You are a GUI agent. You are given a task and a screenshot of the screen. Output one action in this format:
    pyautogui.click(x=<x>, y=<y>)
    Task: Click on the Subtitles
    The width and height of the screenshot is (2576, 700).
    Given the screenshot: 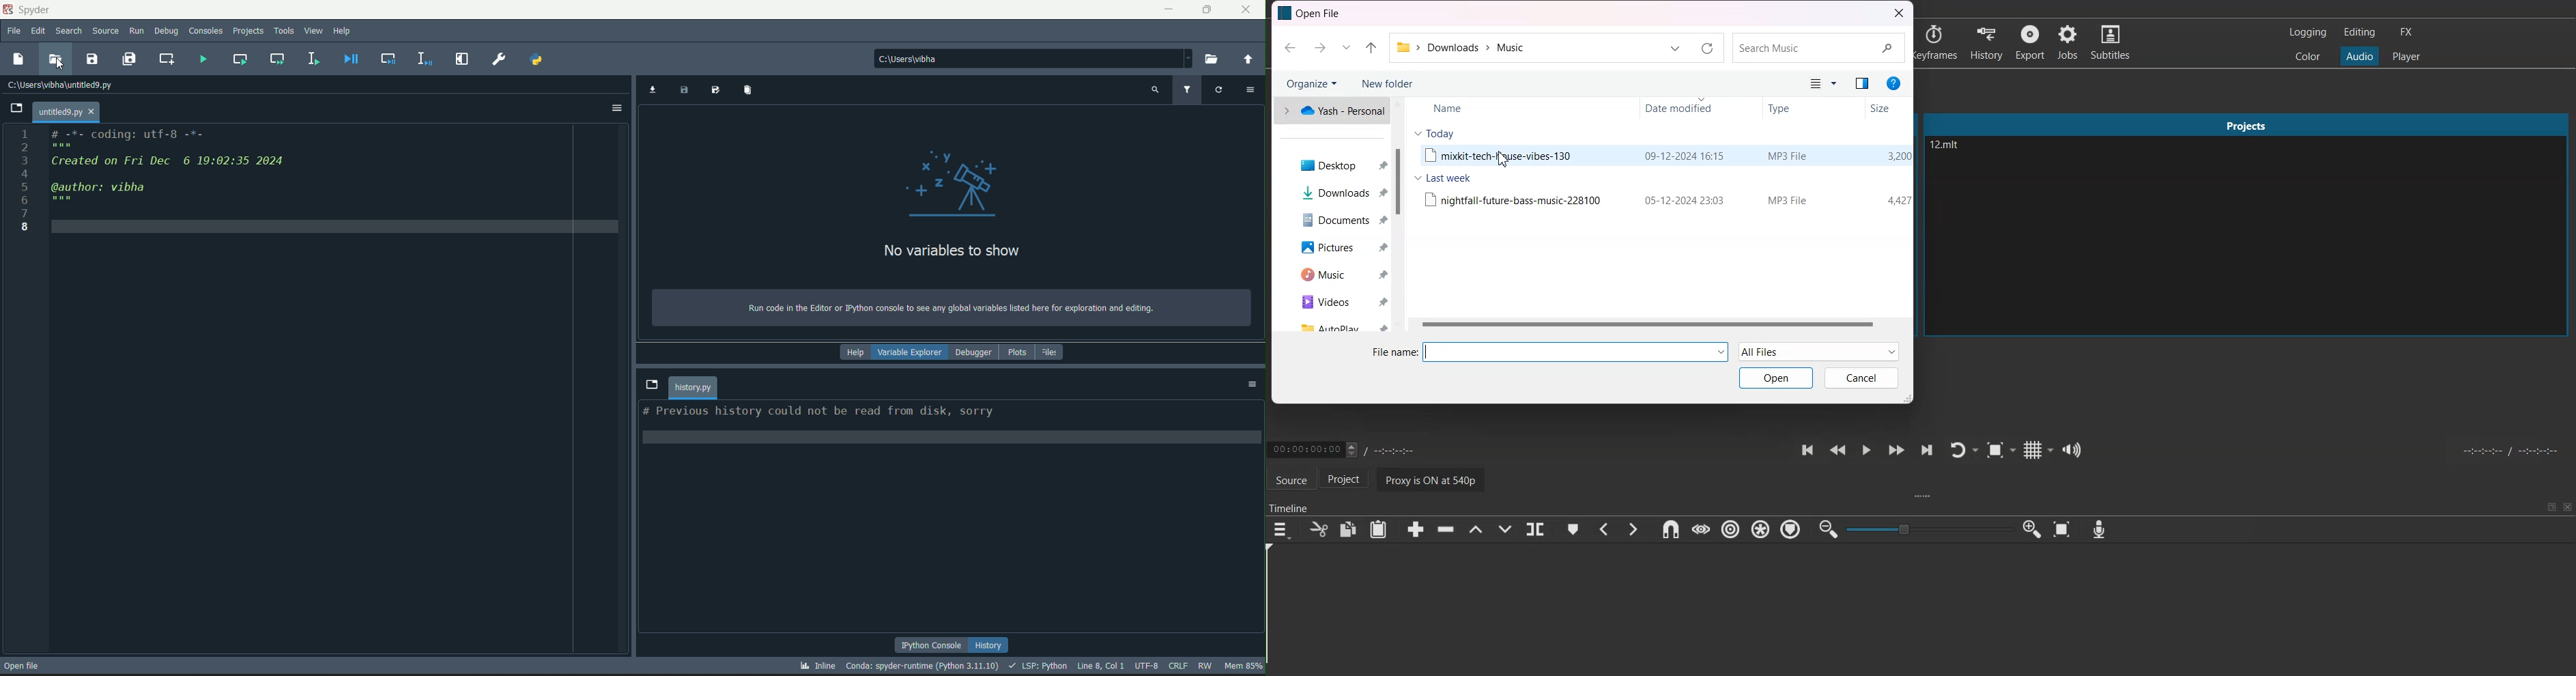 What is the action you would take?
    pyautogui.click(x=2113, y=42)
    